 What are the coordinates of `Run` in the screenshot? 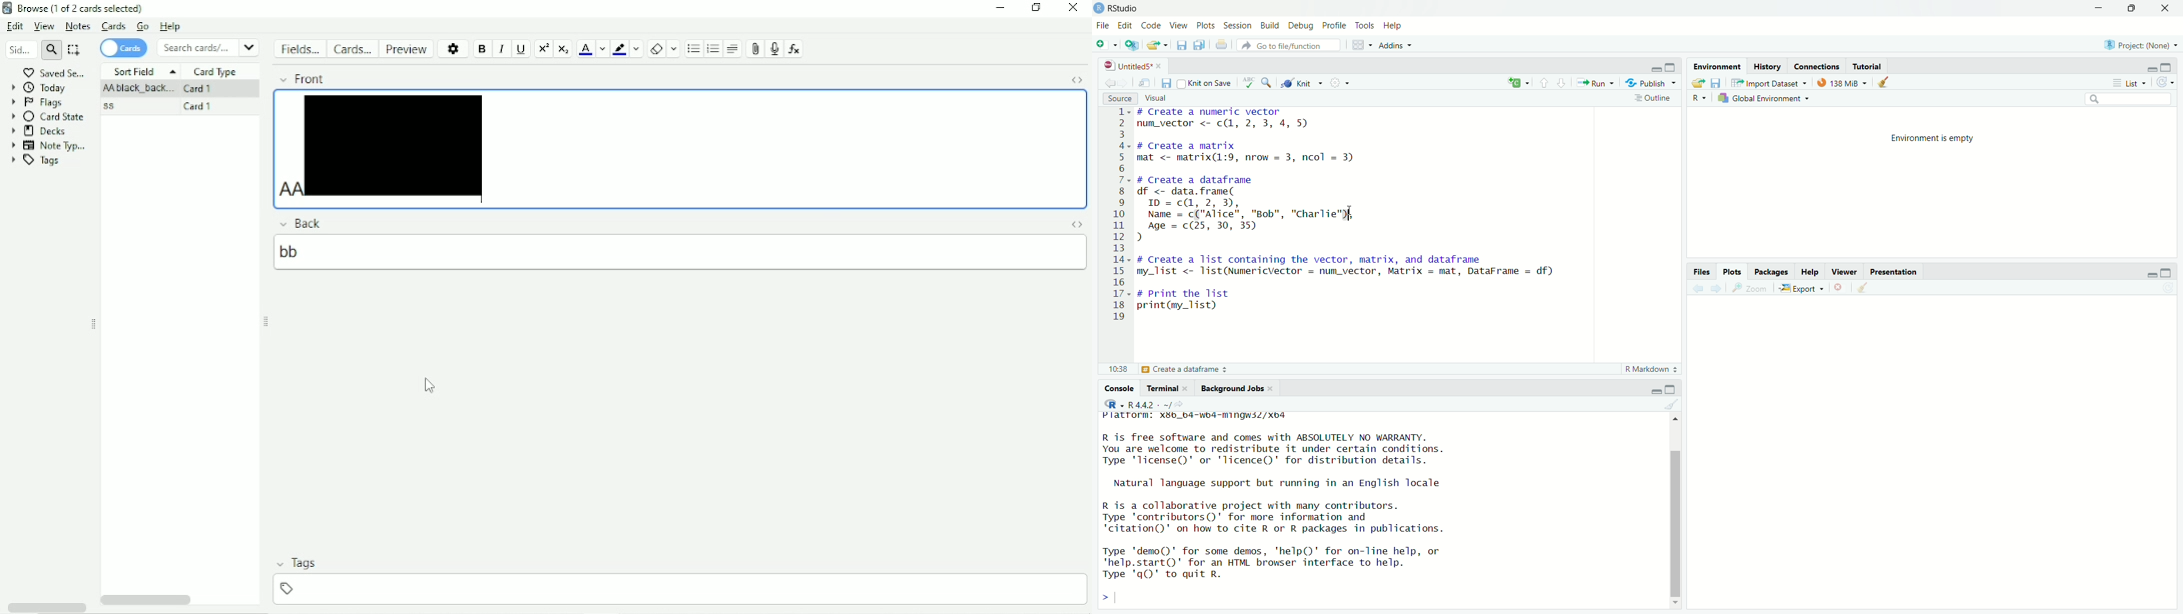 It's located at (1596, 84).